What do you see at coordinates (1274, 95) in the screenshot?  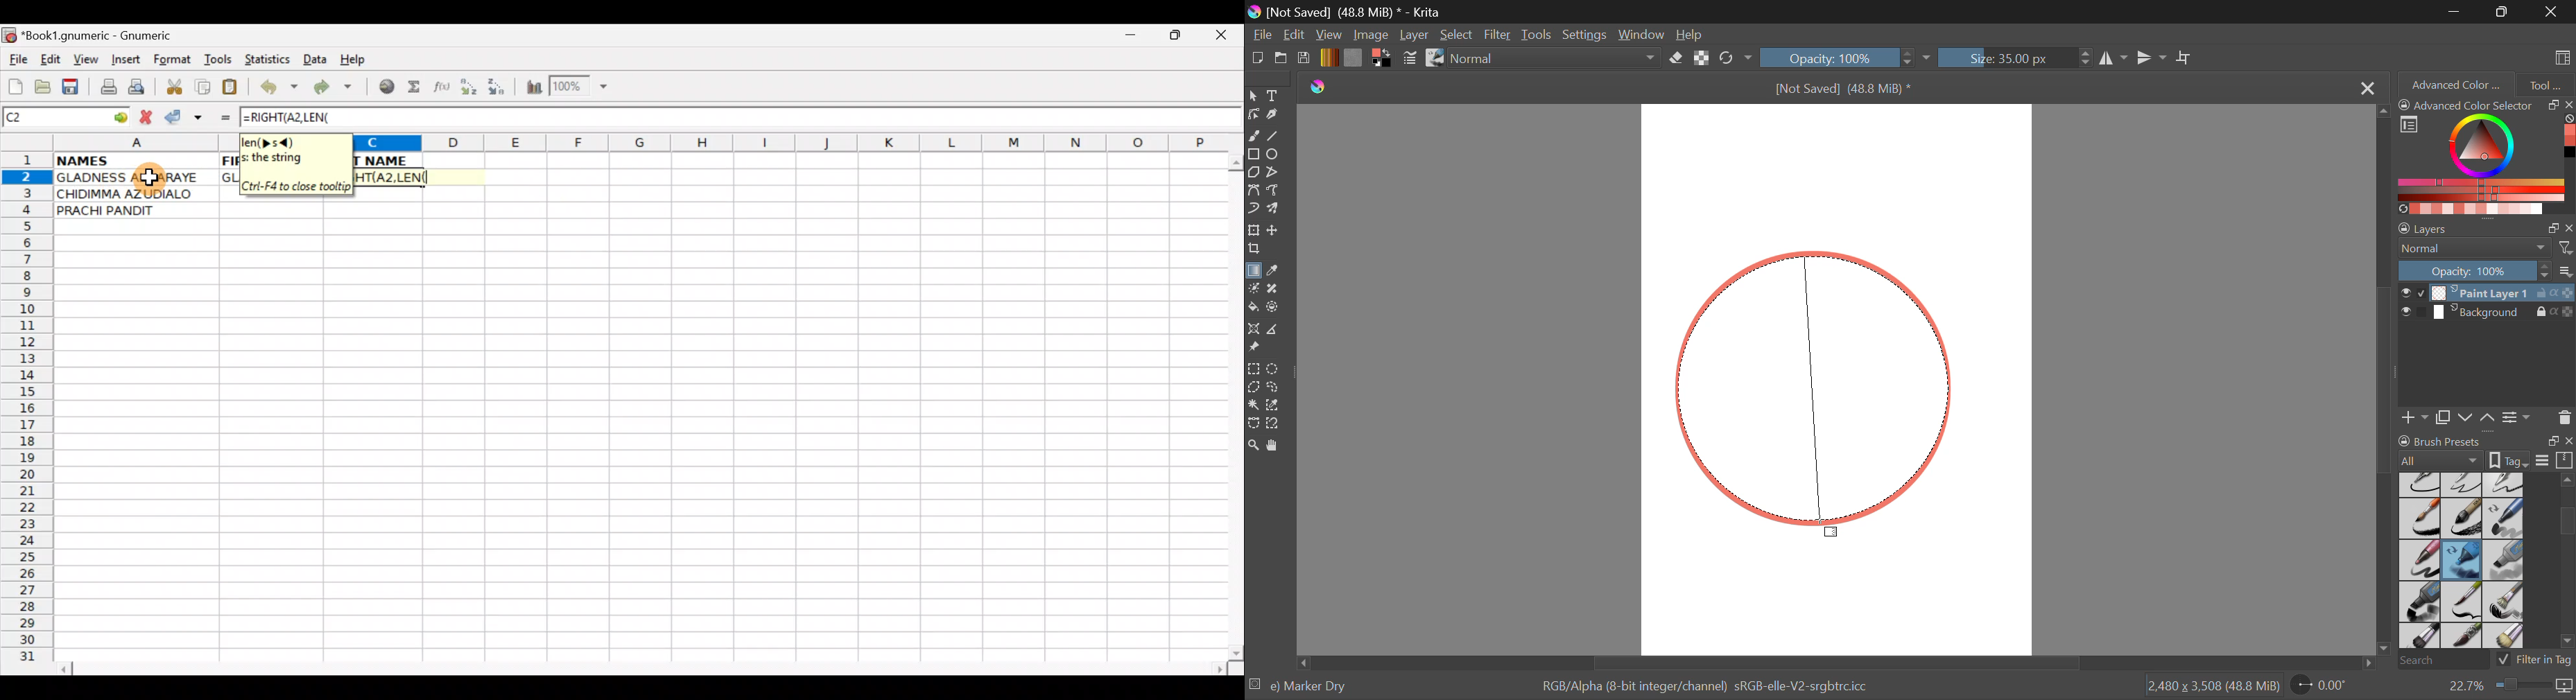 I see `Text` at bounding box center [1274, 95].